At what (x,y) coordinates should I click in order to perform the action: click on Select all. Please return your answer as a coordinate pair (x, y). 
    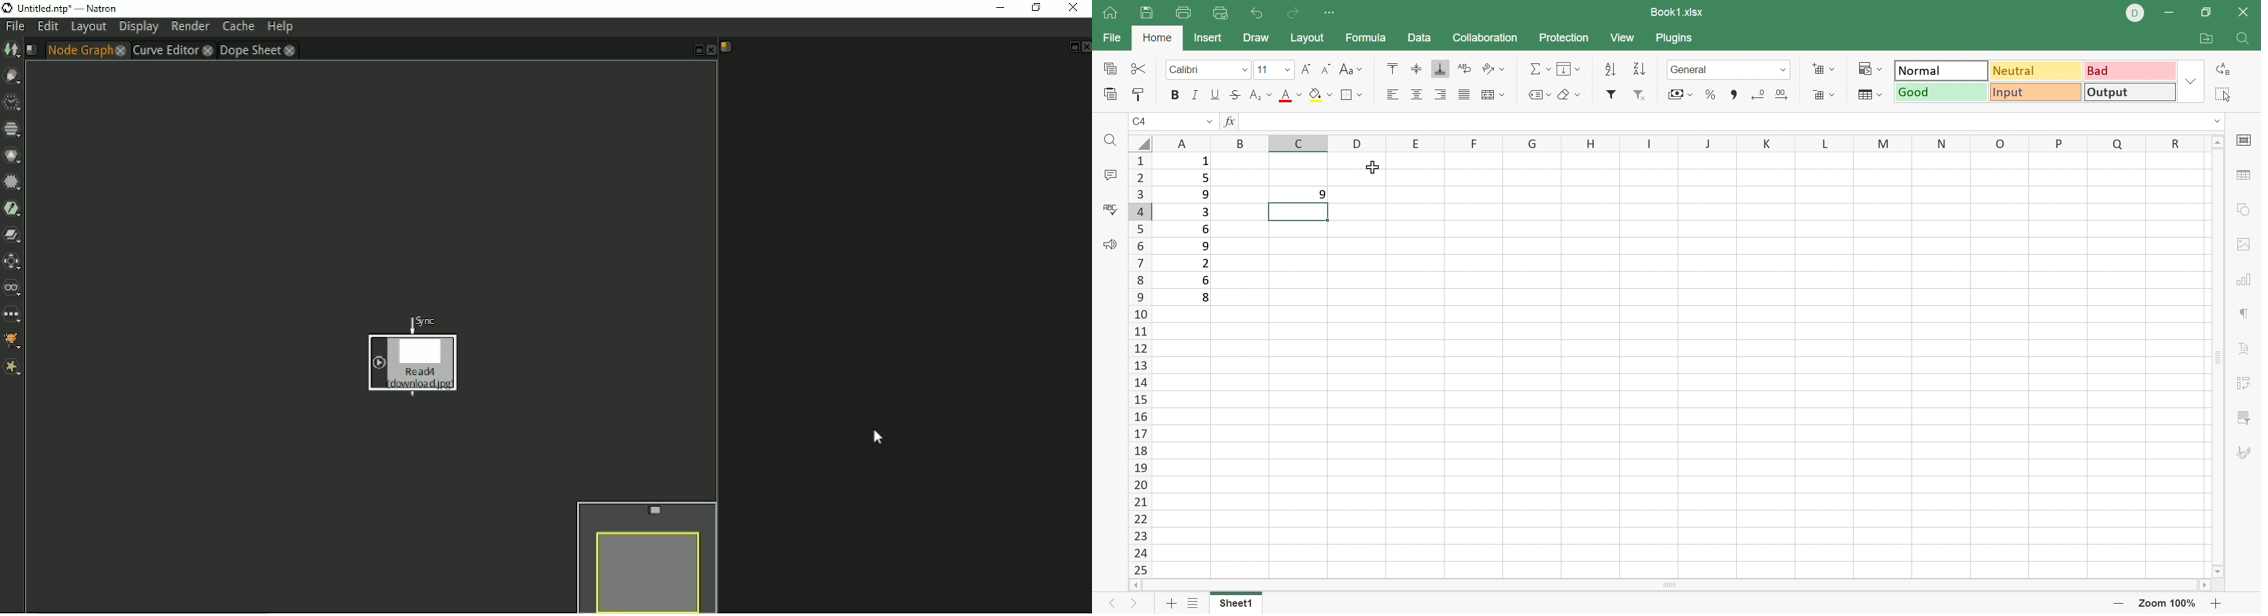
    Looking at the image, I should click on (2224, 96).